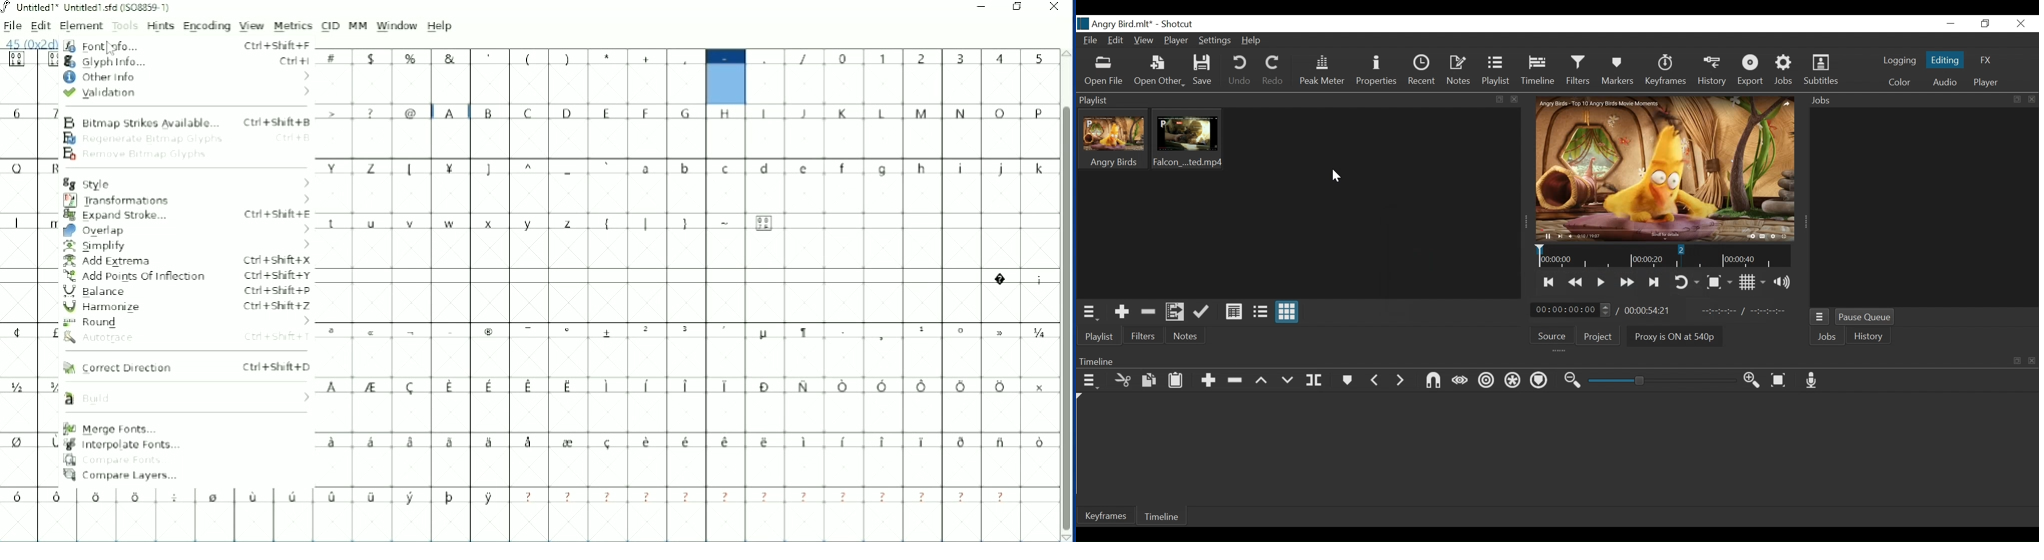 The height and width of the screenshot is (560, 2044). Describe the element at coordinates (186, 339) in the screenshot. I see `Autotrace` at that location.